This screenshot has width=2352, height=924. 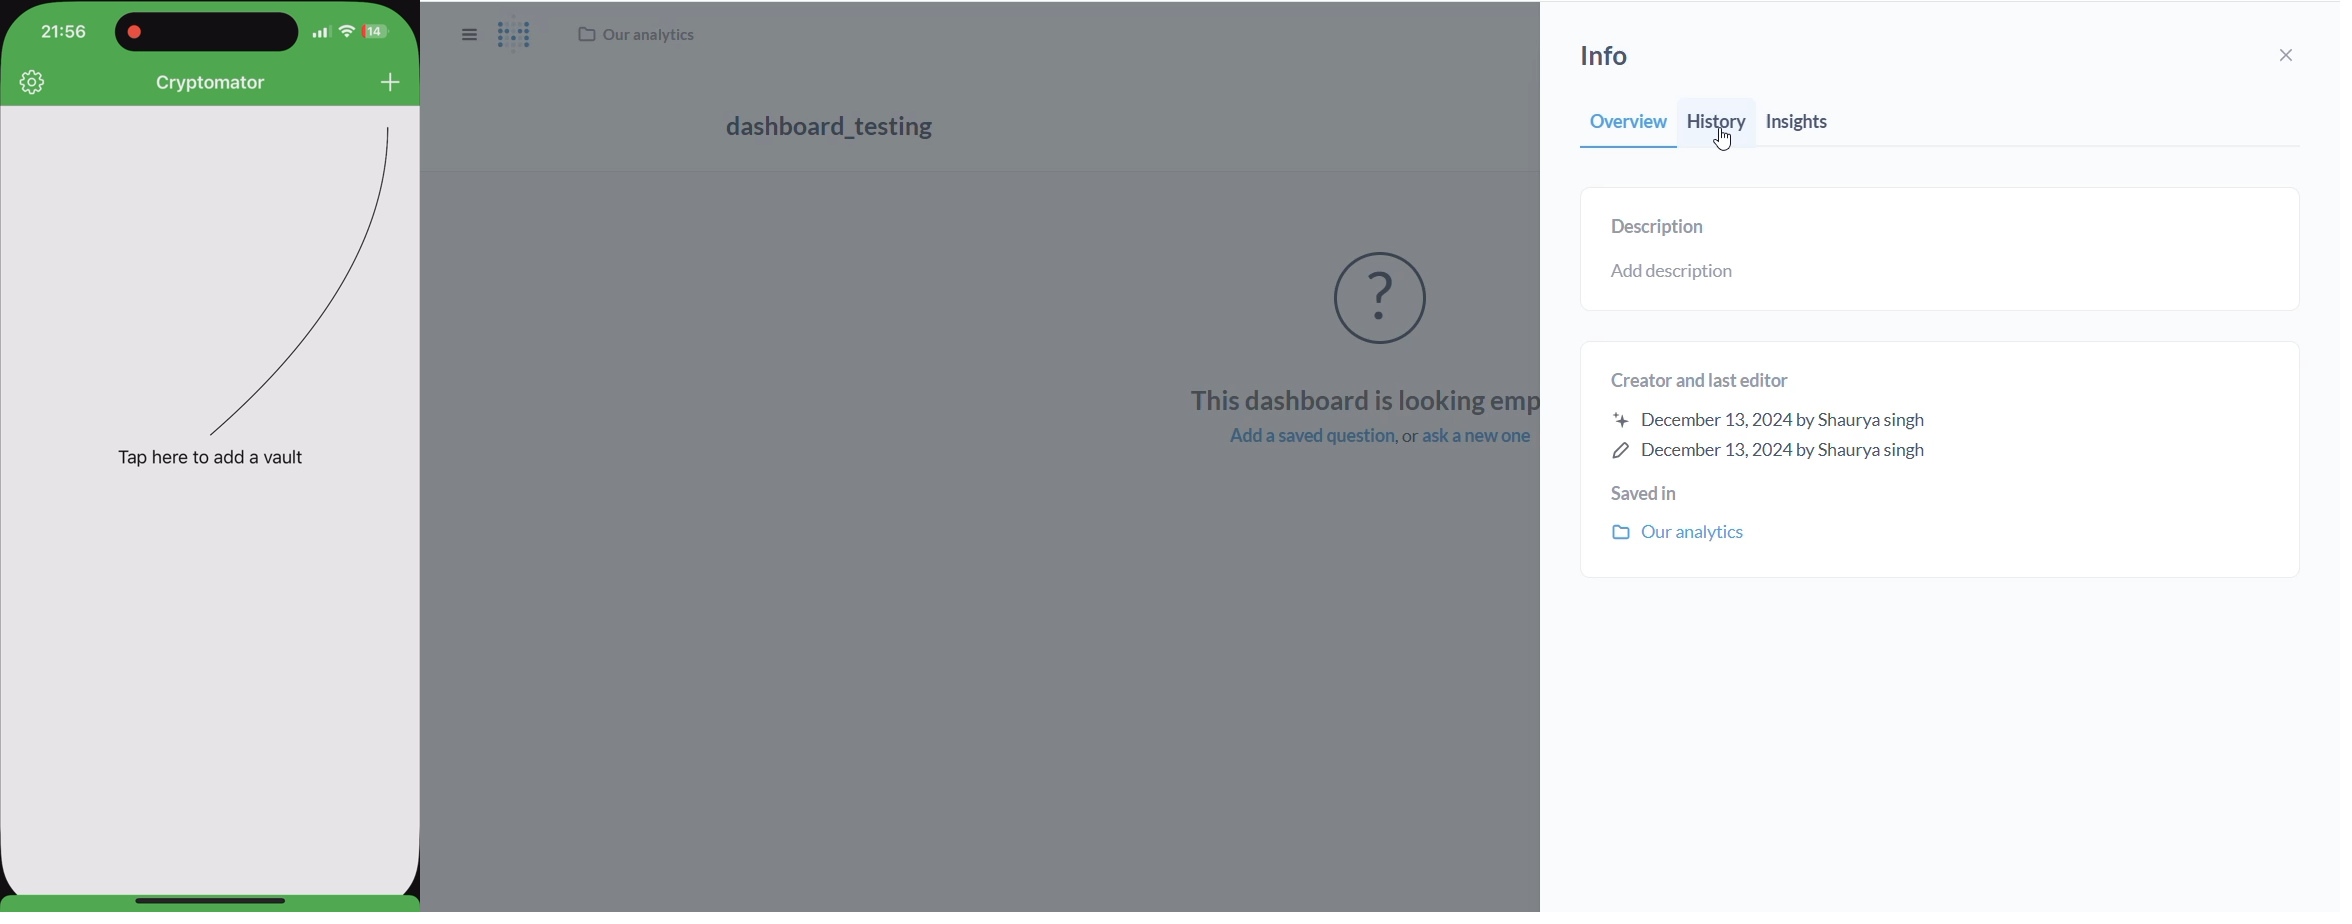 What do you see at coordinates (391, 82) in the screenshot?
I see `add` at bounding box center [391, 82].